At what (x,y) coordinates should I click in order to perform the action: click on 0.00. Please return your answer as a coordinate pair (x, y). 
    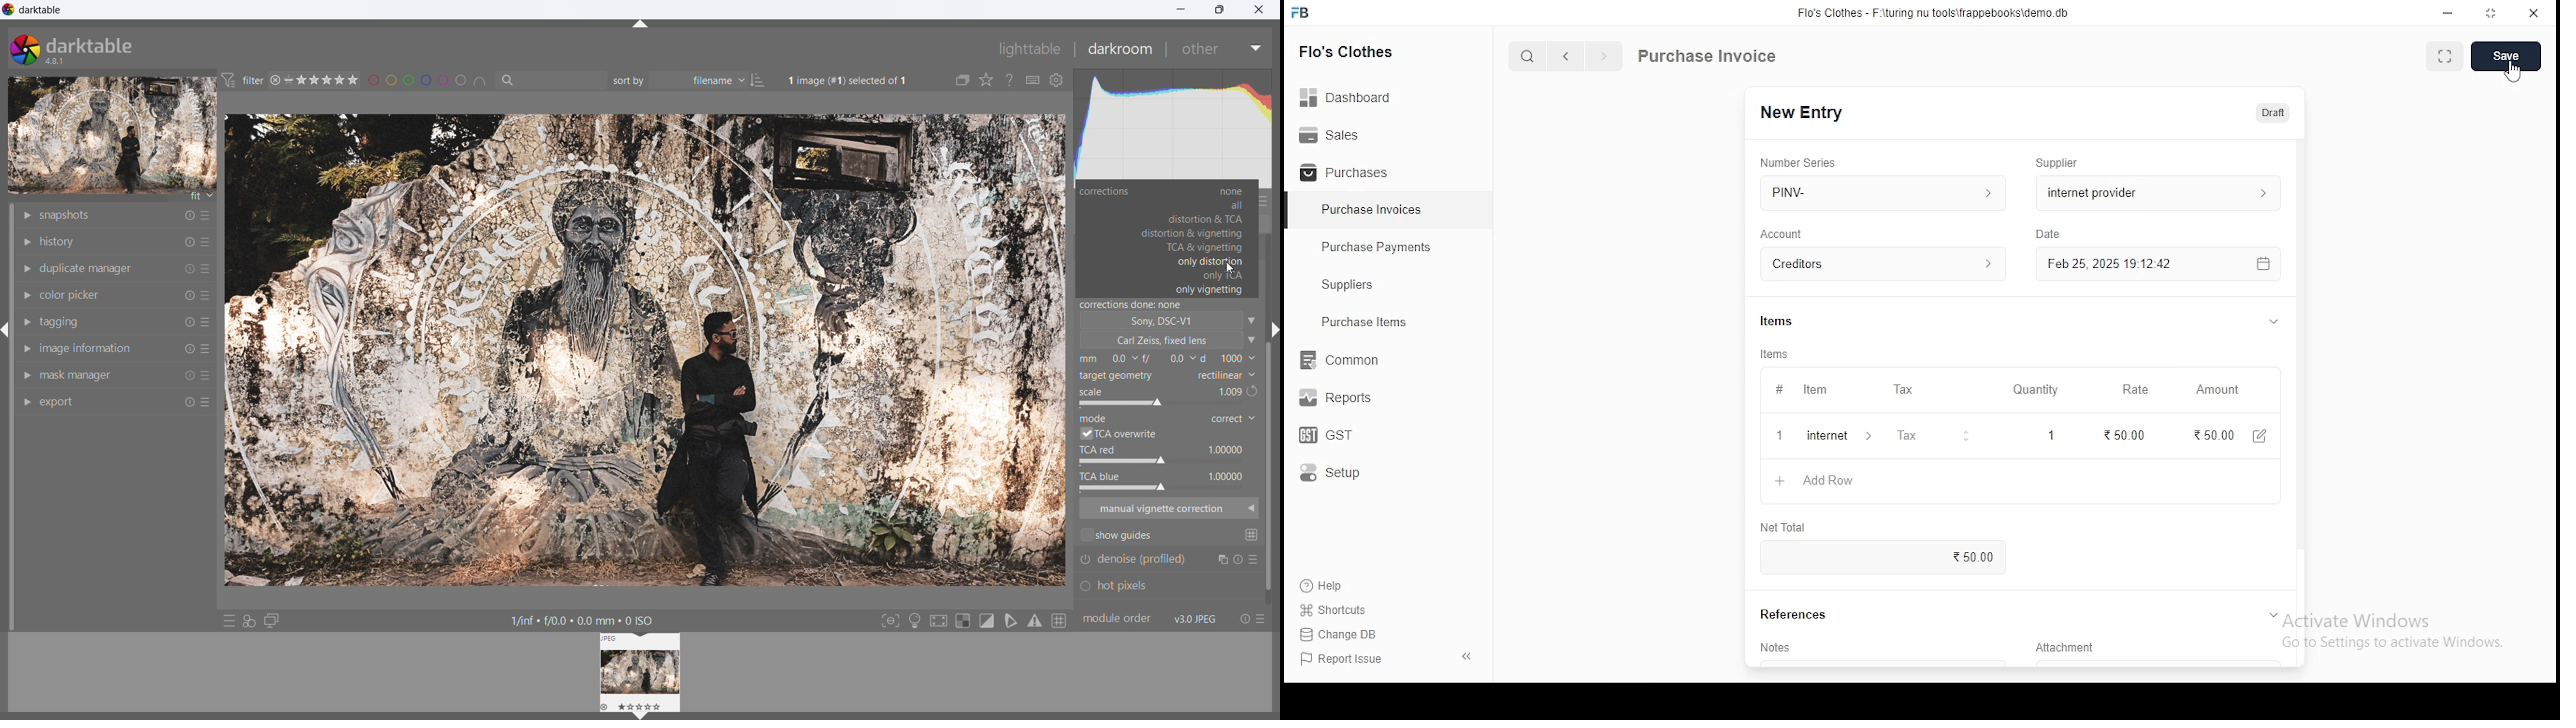
    Looking at the image, I should click on (1982, 556).